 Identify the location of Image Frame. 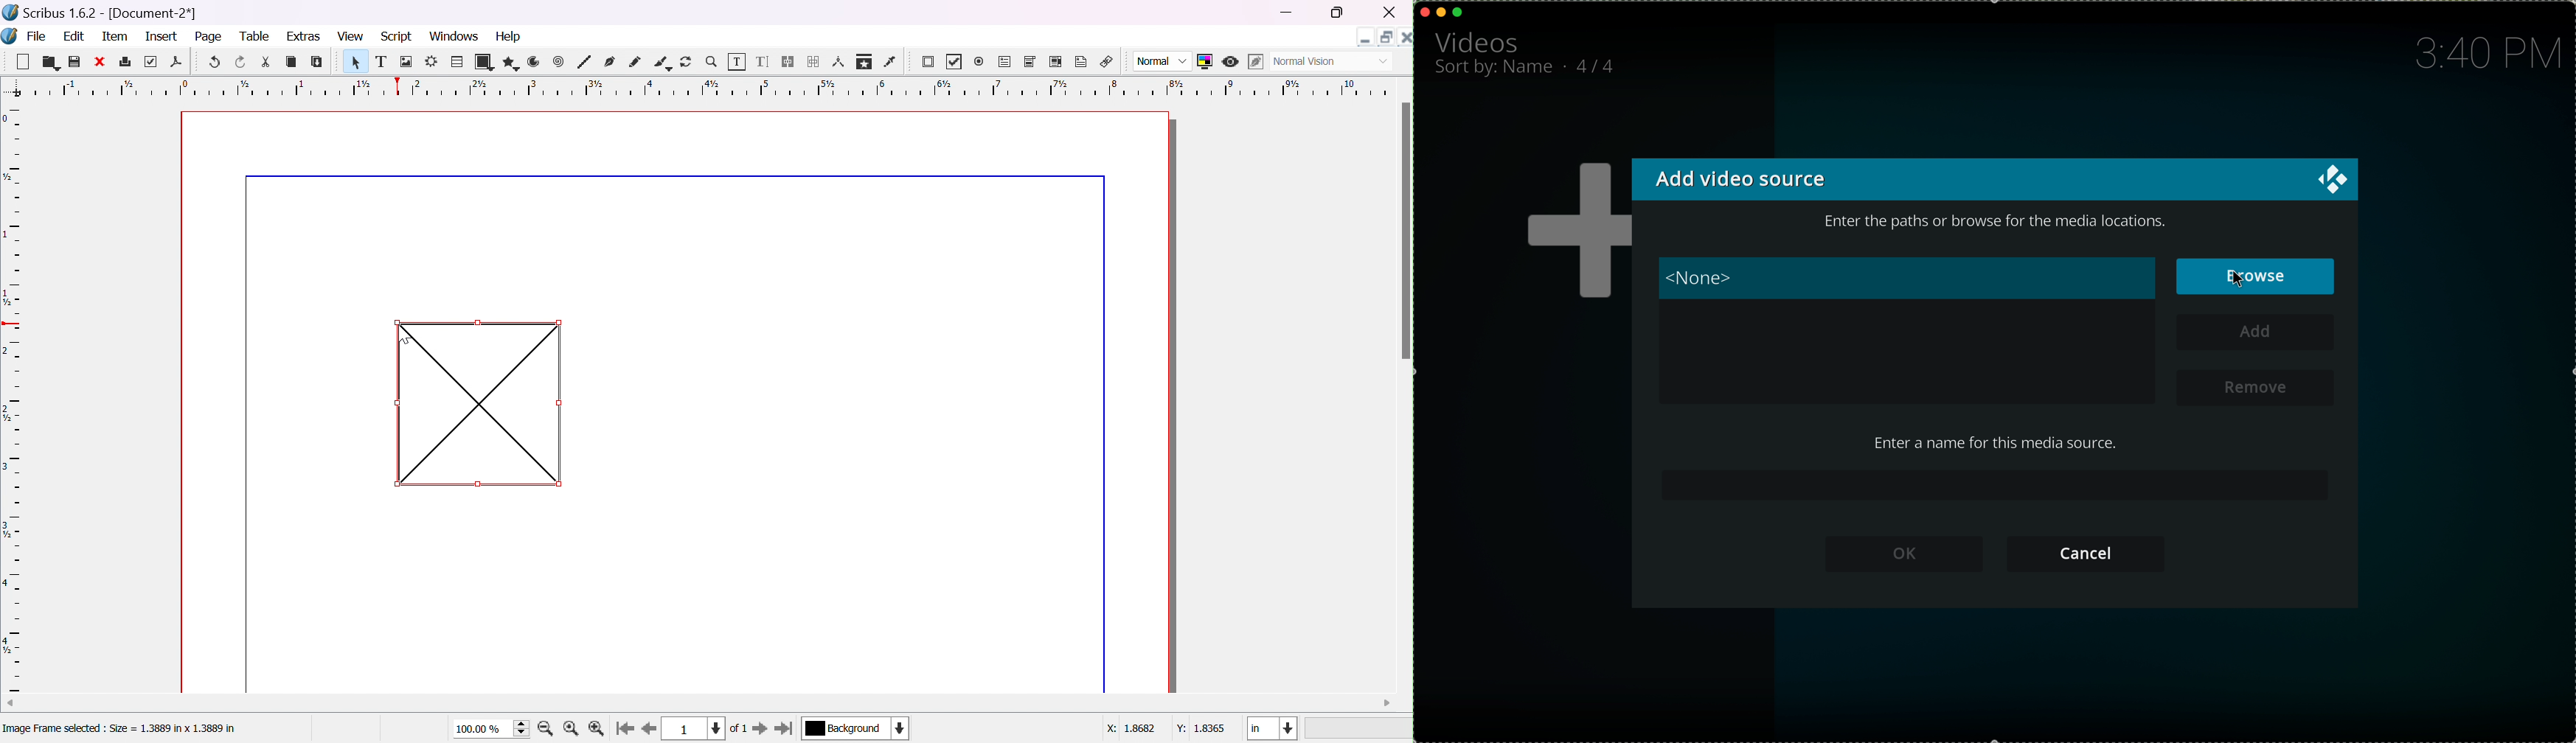
(479, 403).